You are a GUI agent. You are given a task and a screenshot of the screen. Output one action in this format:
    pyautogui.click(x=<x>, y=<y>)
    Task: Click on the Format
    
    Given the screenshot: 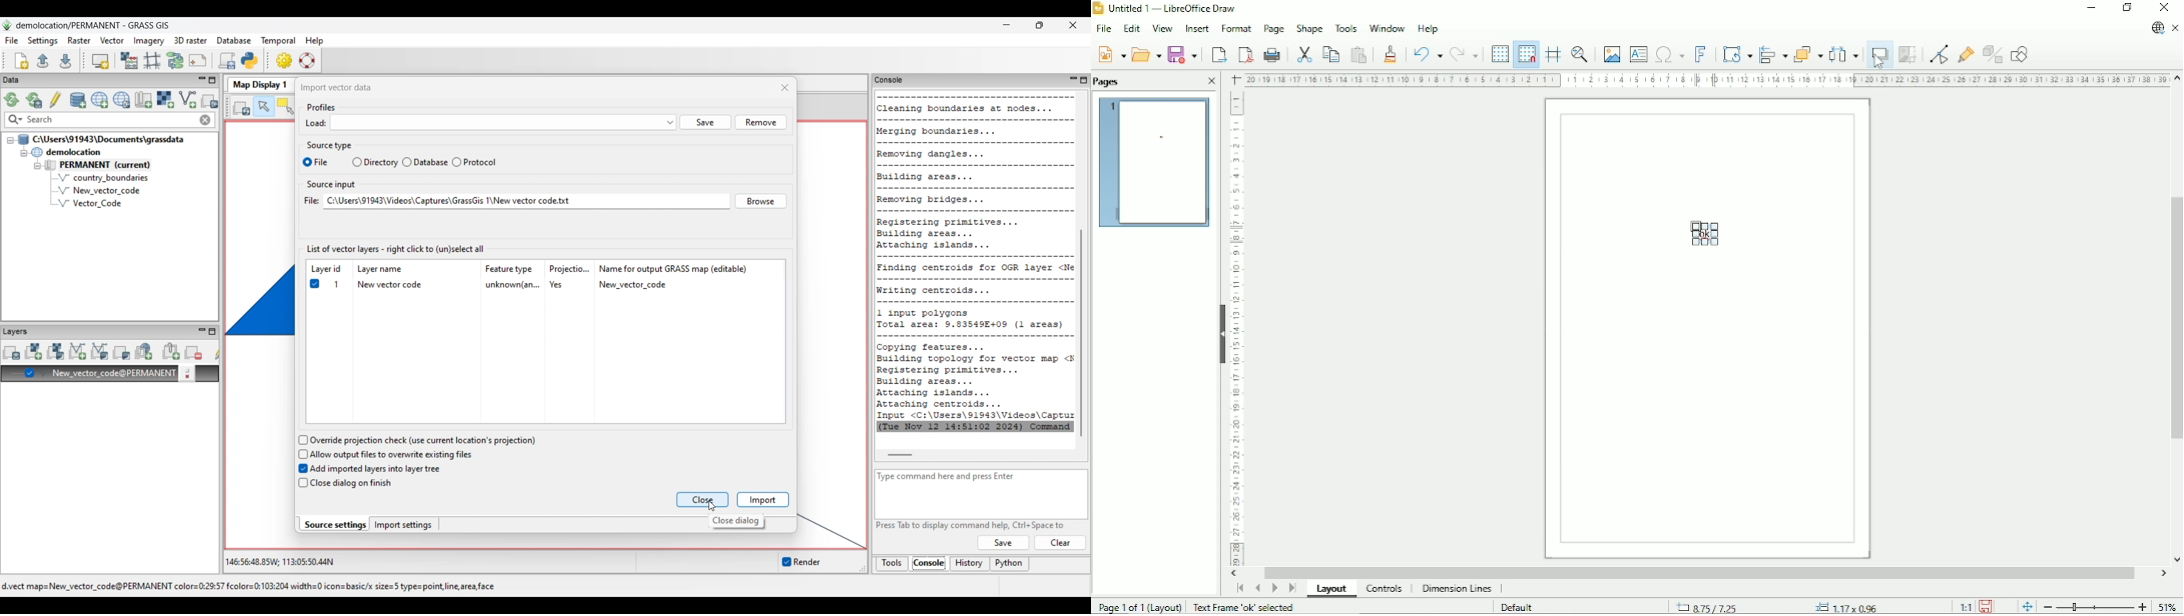 What is the action you would take?
    pyautogui.click(x=1236, y=29)
    